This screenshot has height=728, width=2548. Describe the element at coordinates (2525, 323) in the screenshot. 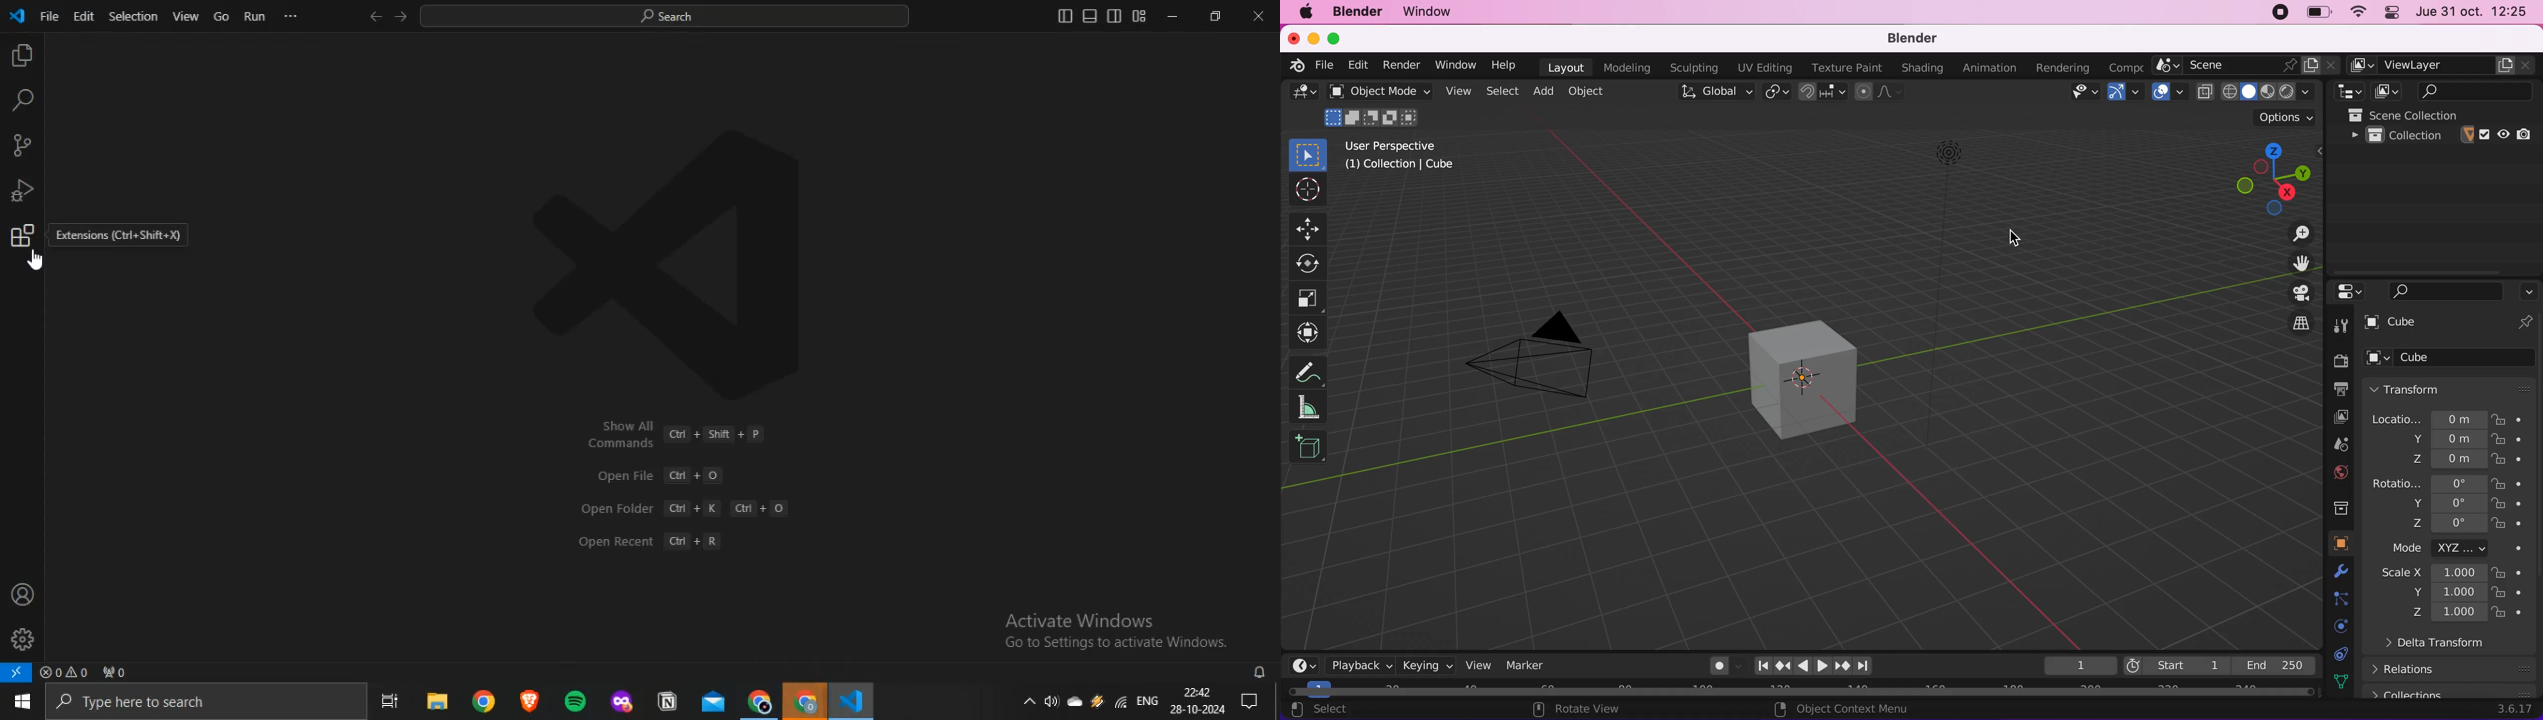

I see `pin` at that location.